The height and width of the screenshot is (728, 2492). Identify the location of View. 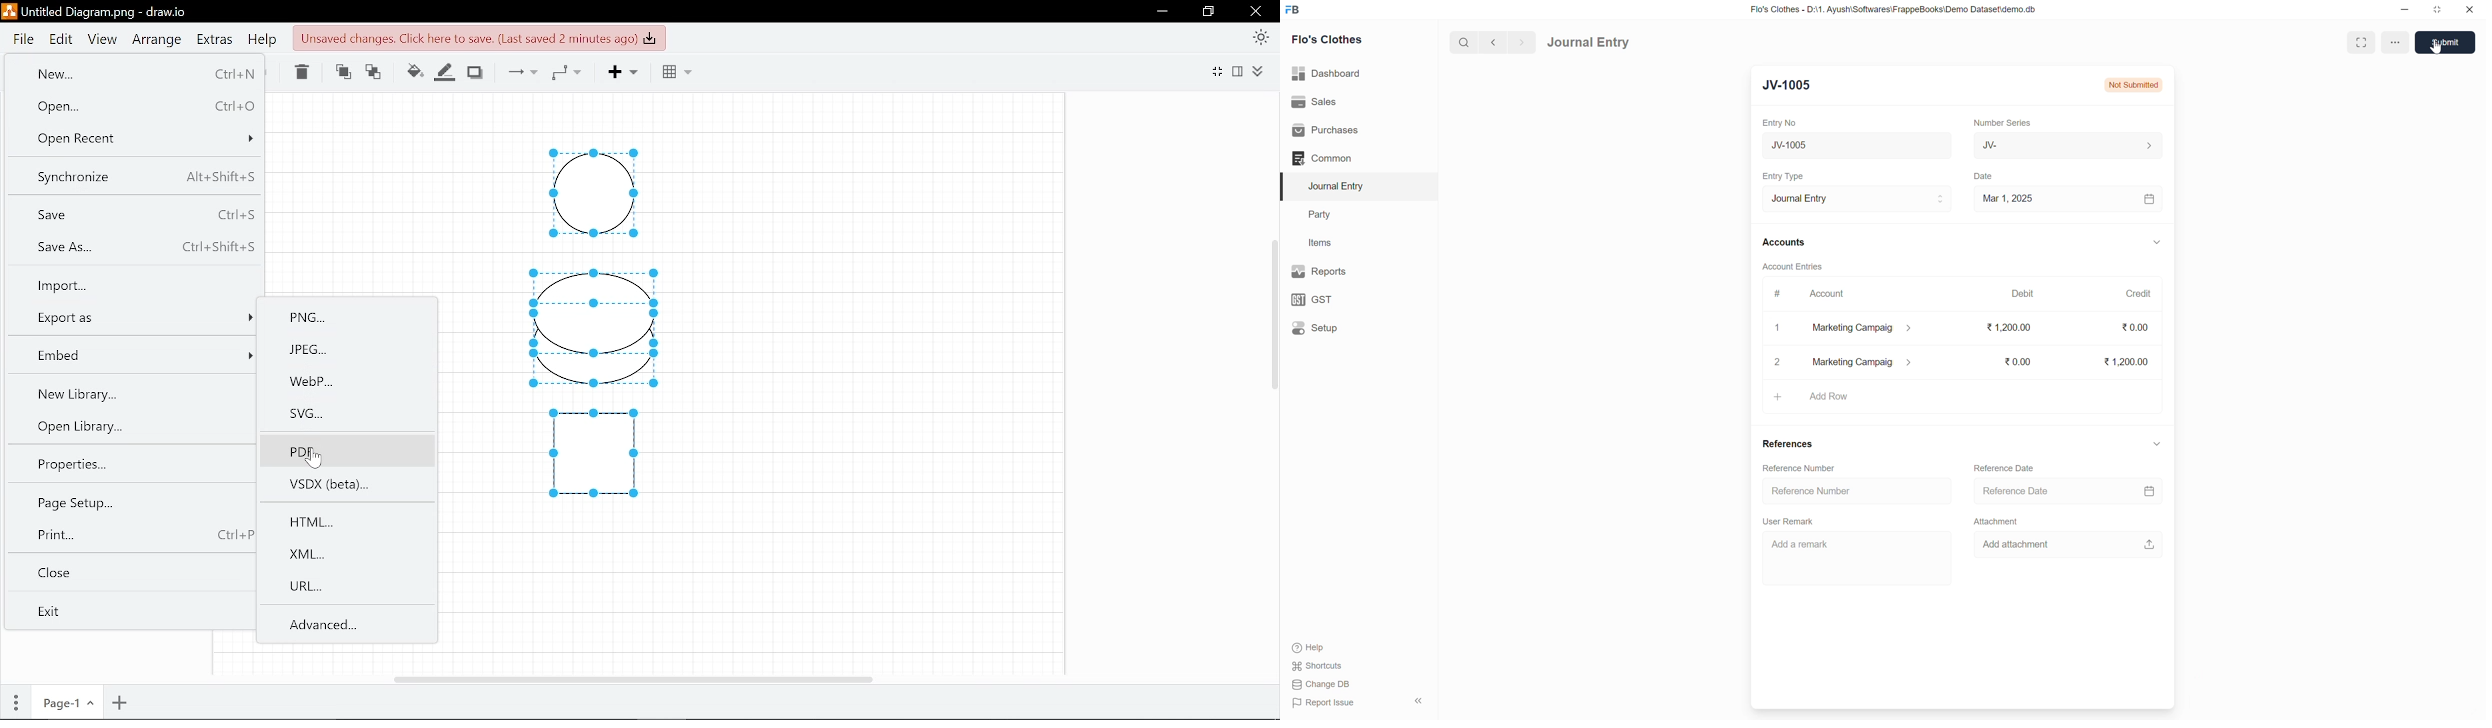
(101, 40).